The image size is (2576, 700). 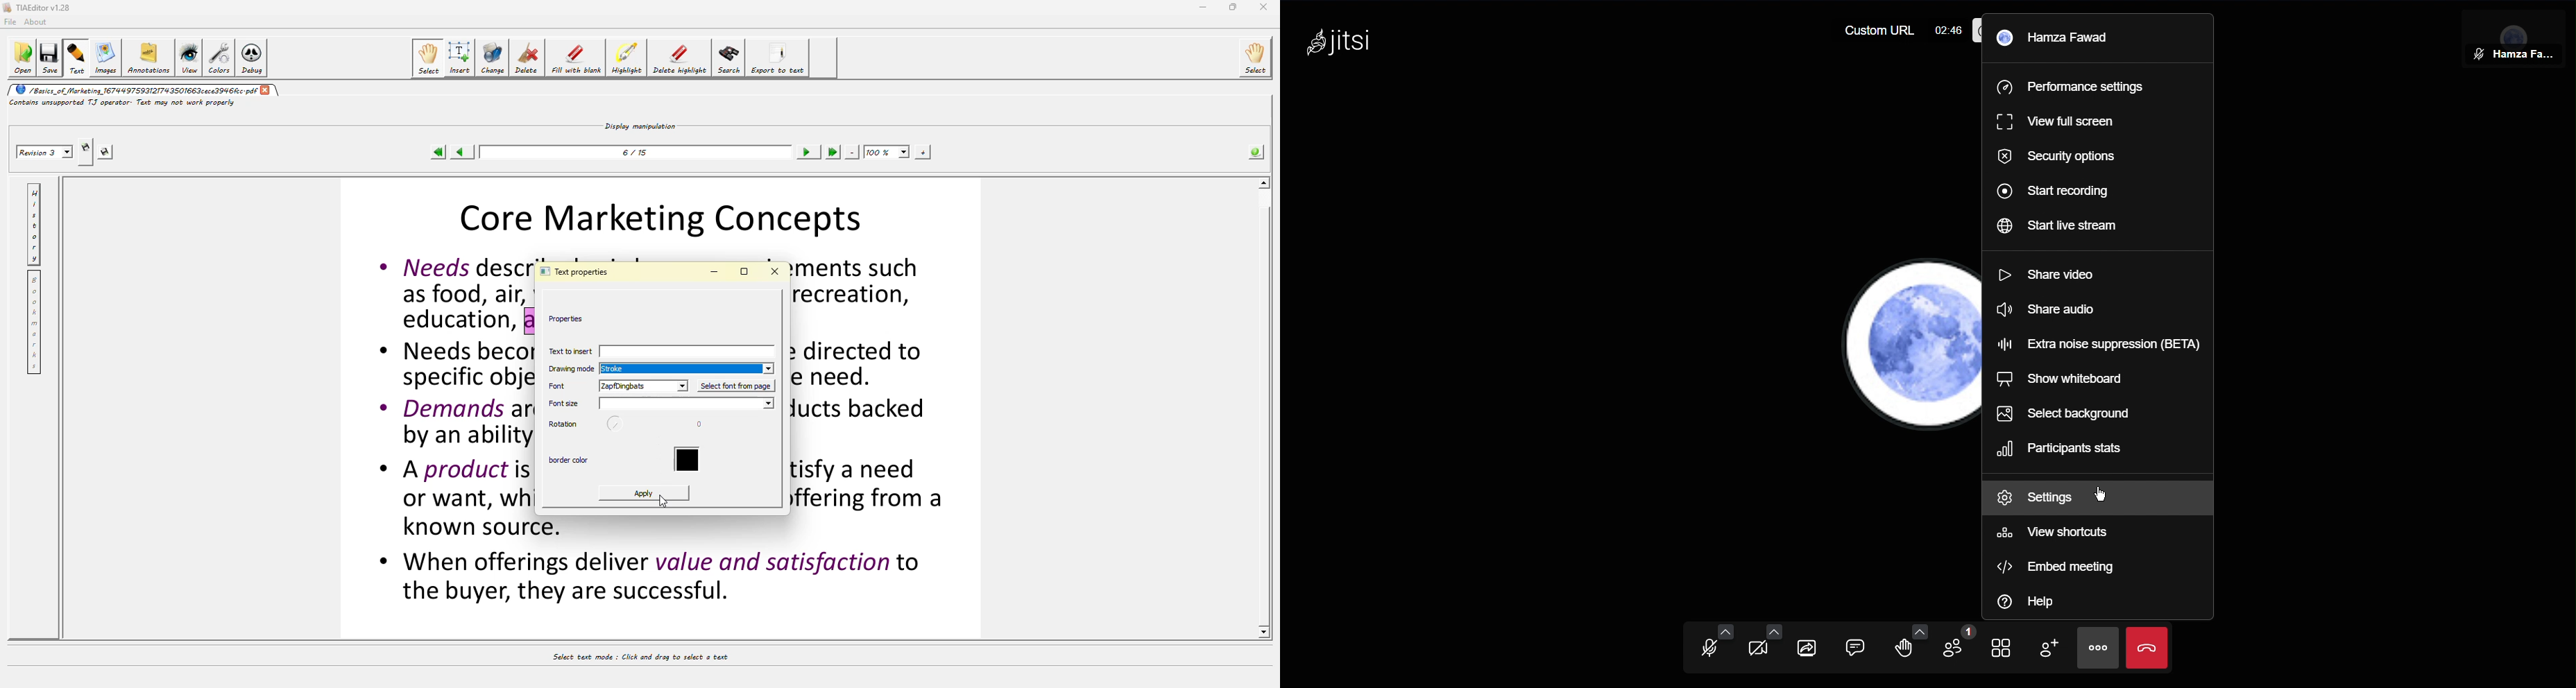 What do you see at coordinates (1265, 6) in the screenshot?
I see `close` at bounding box center [1265, 6].